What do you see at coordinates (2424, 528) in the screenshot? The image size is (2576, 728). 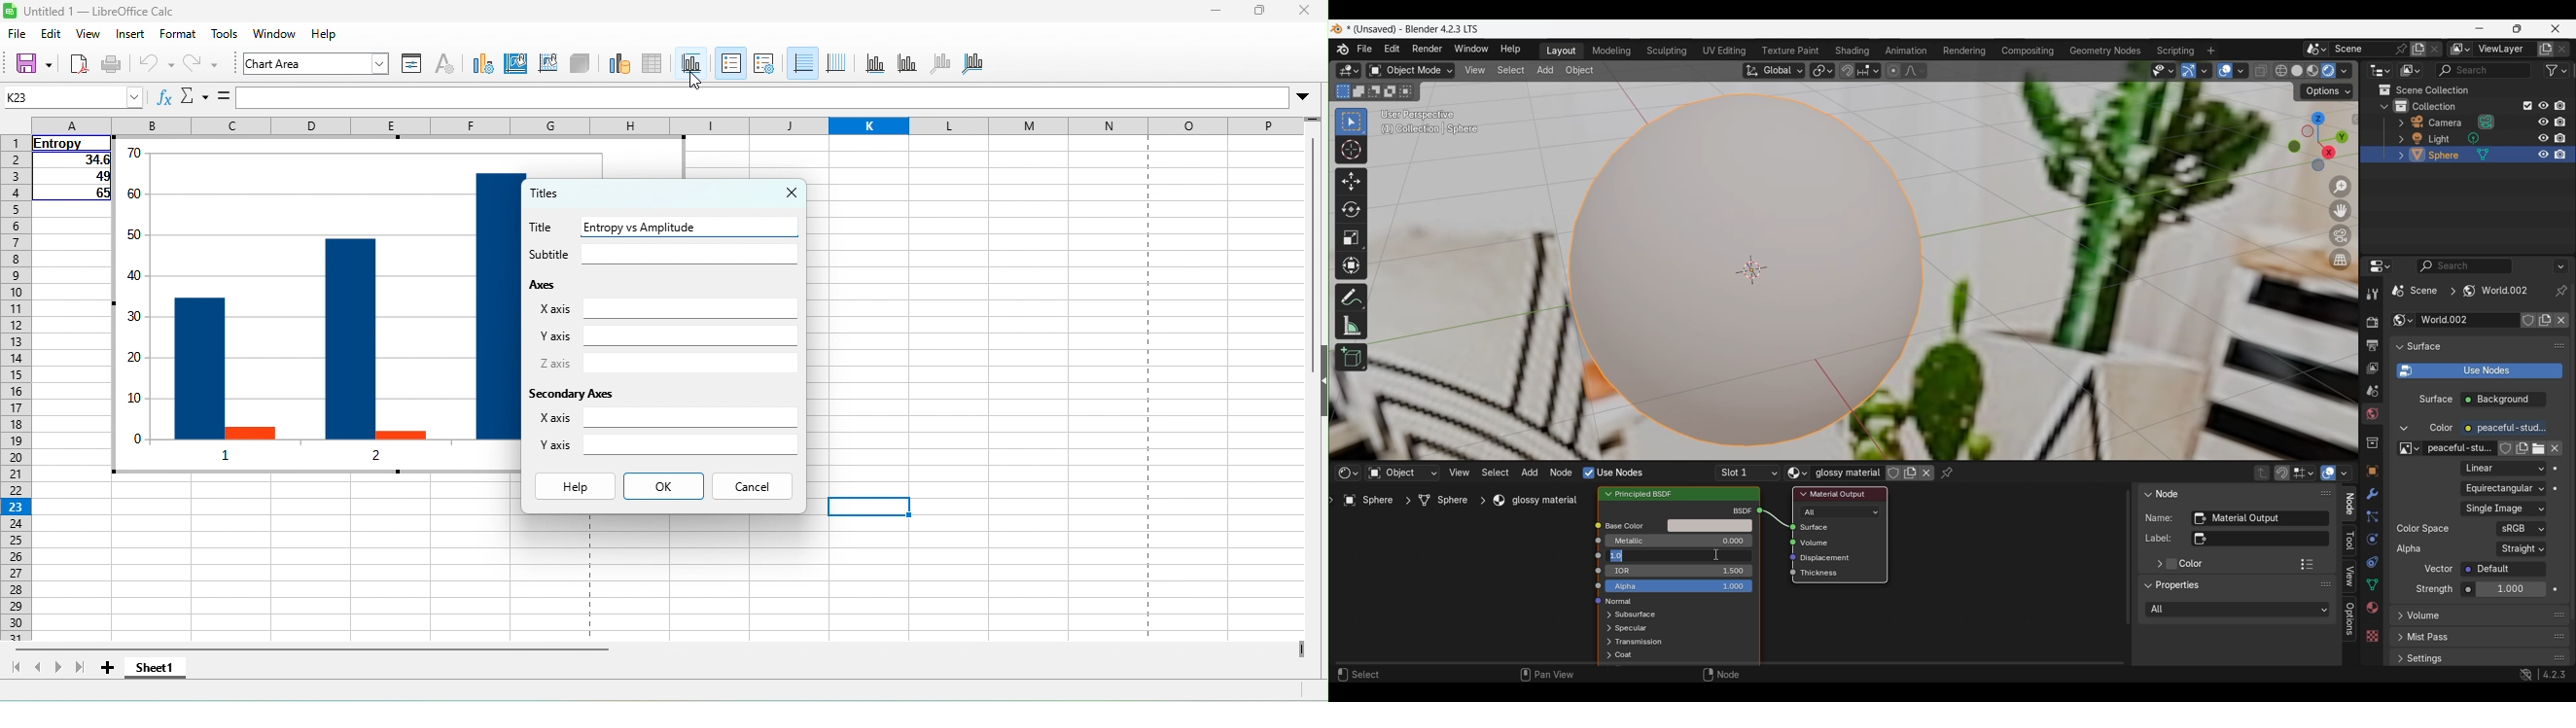 I see `color space` at bounding box center [2424, 528].